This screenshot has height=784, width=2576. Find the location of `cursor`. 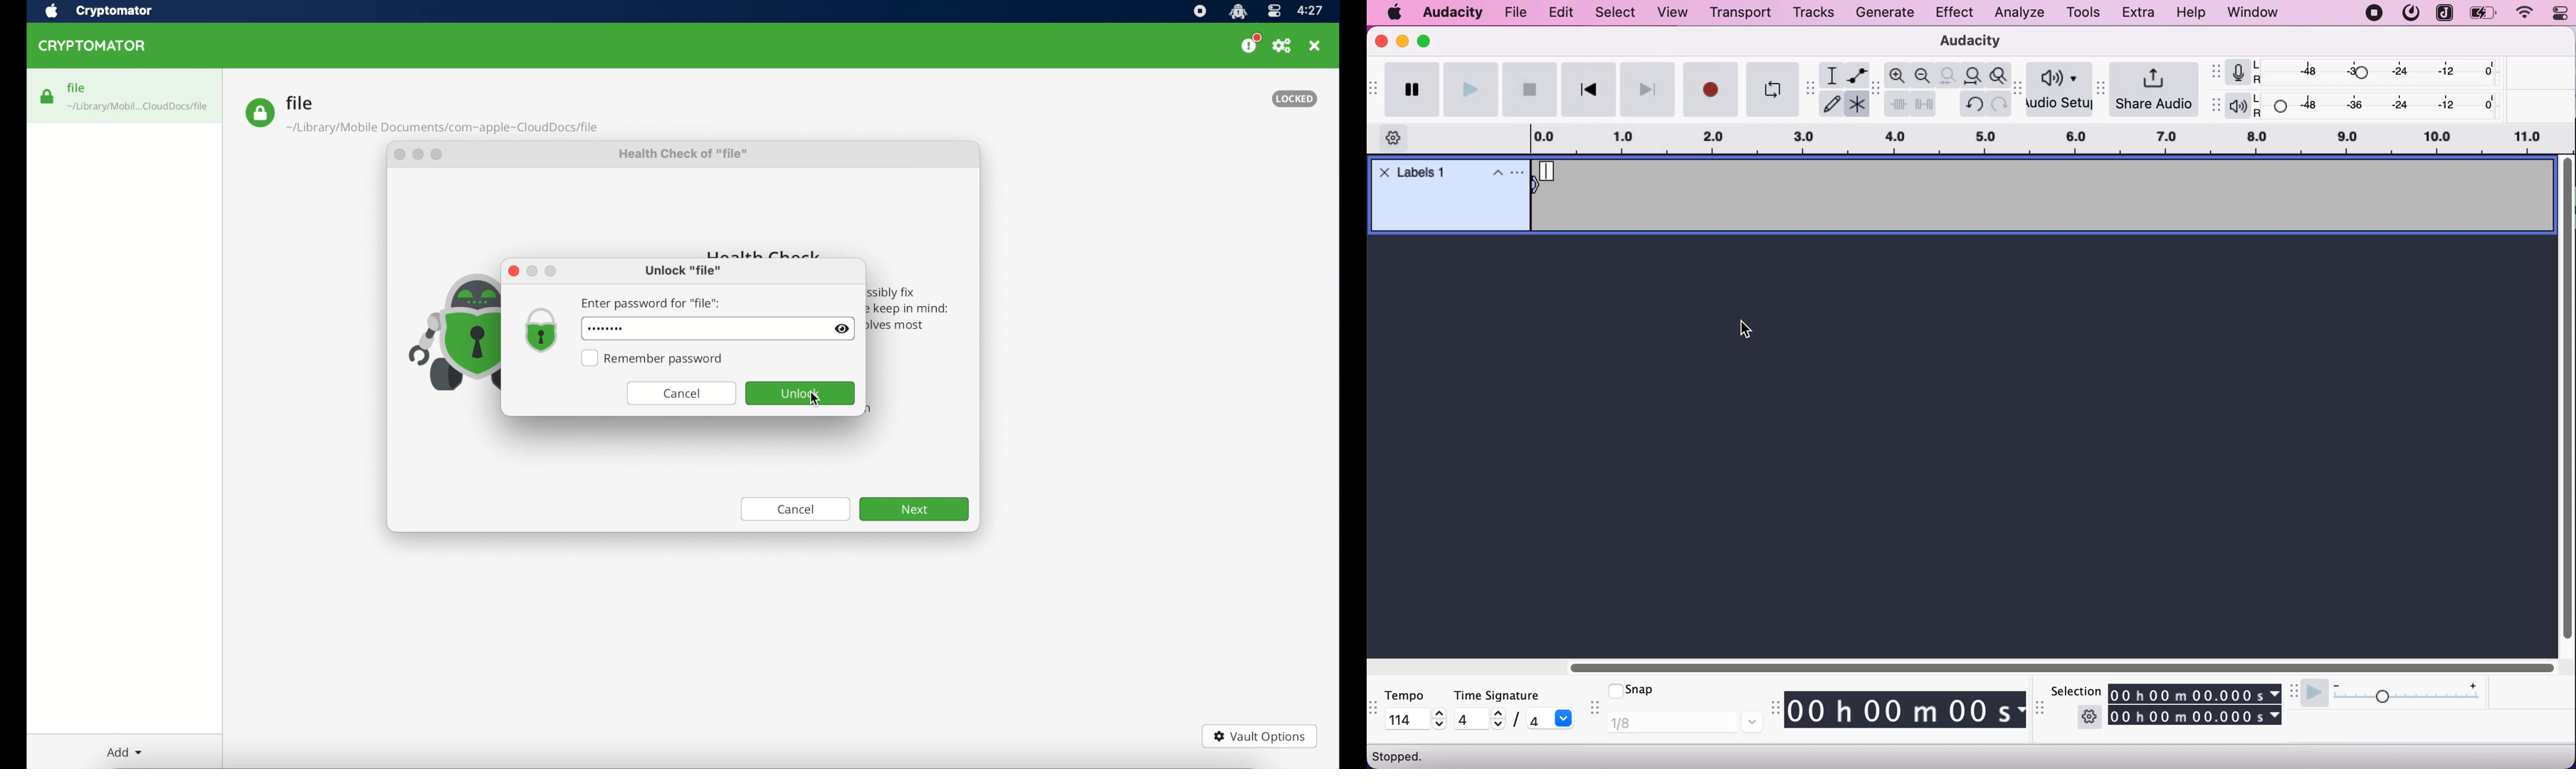

cursor is located at coordinates (1749, 331).